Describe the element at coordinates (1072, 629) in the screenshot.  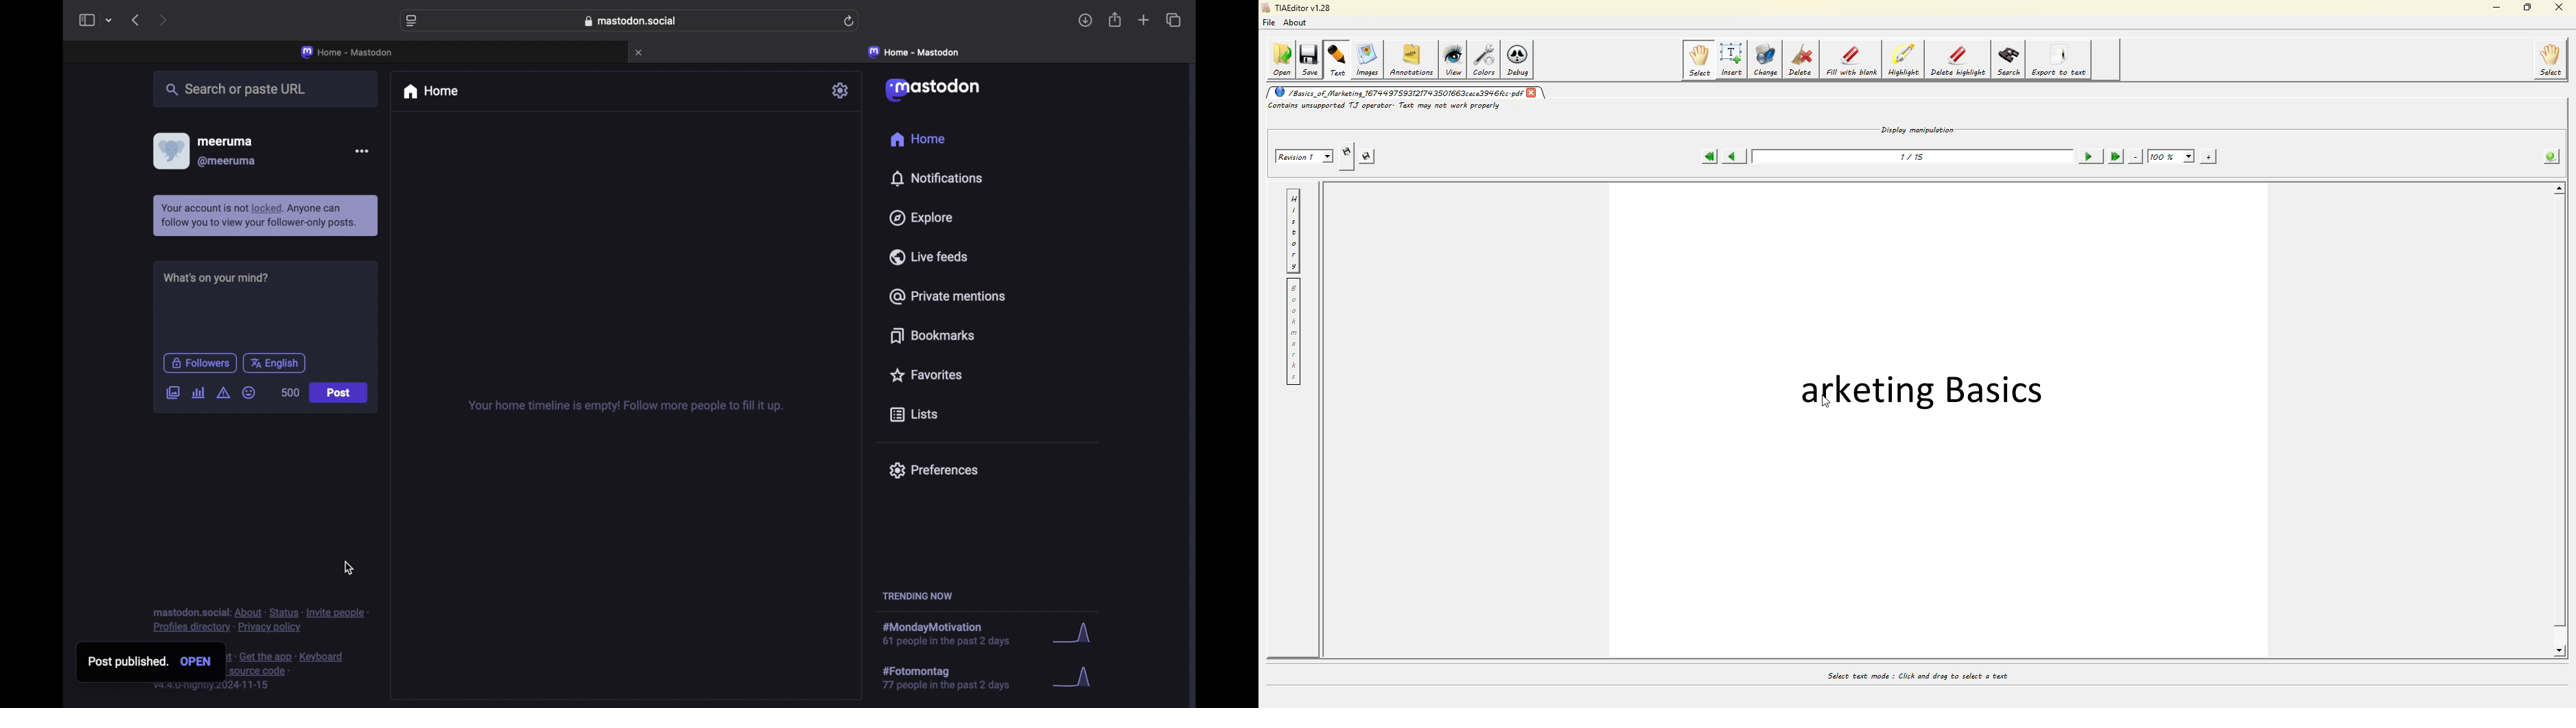
I see `graph` at that location.